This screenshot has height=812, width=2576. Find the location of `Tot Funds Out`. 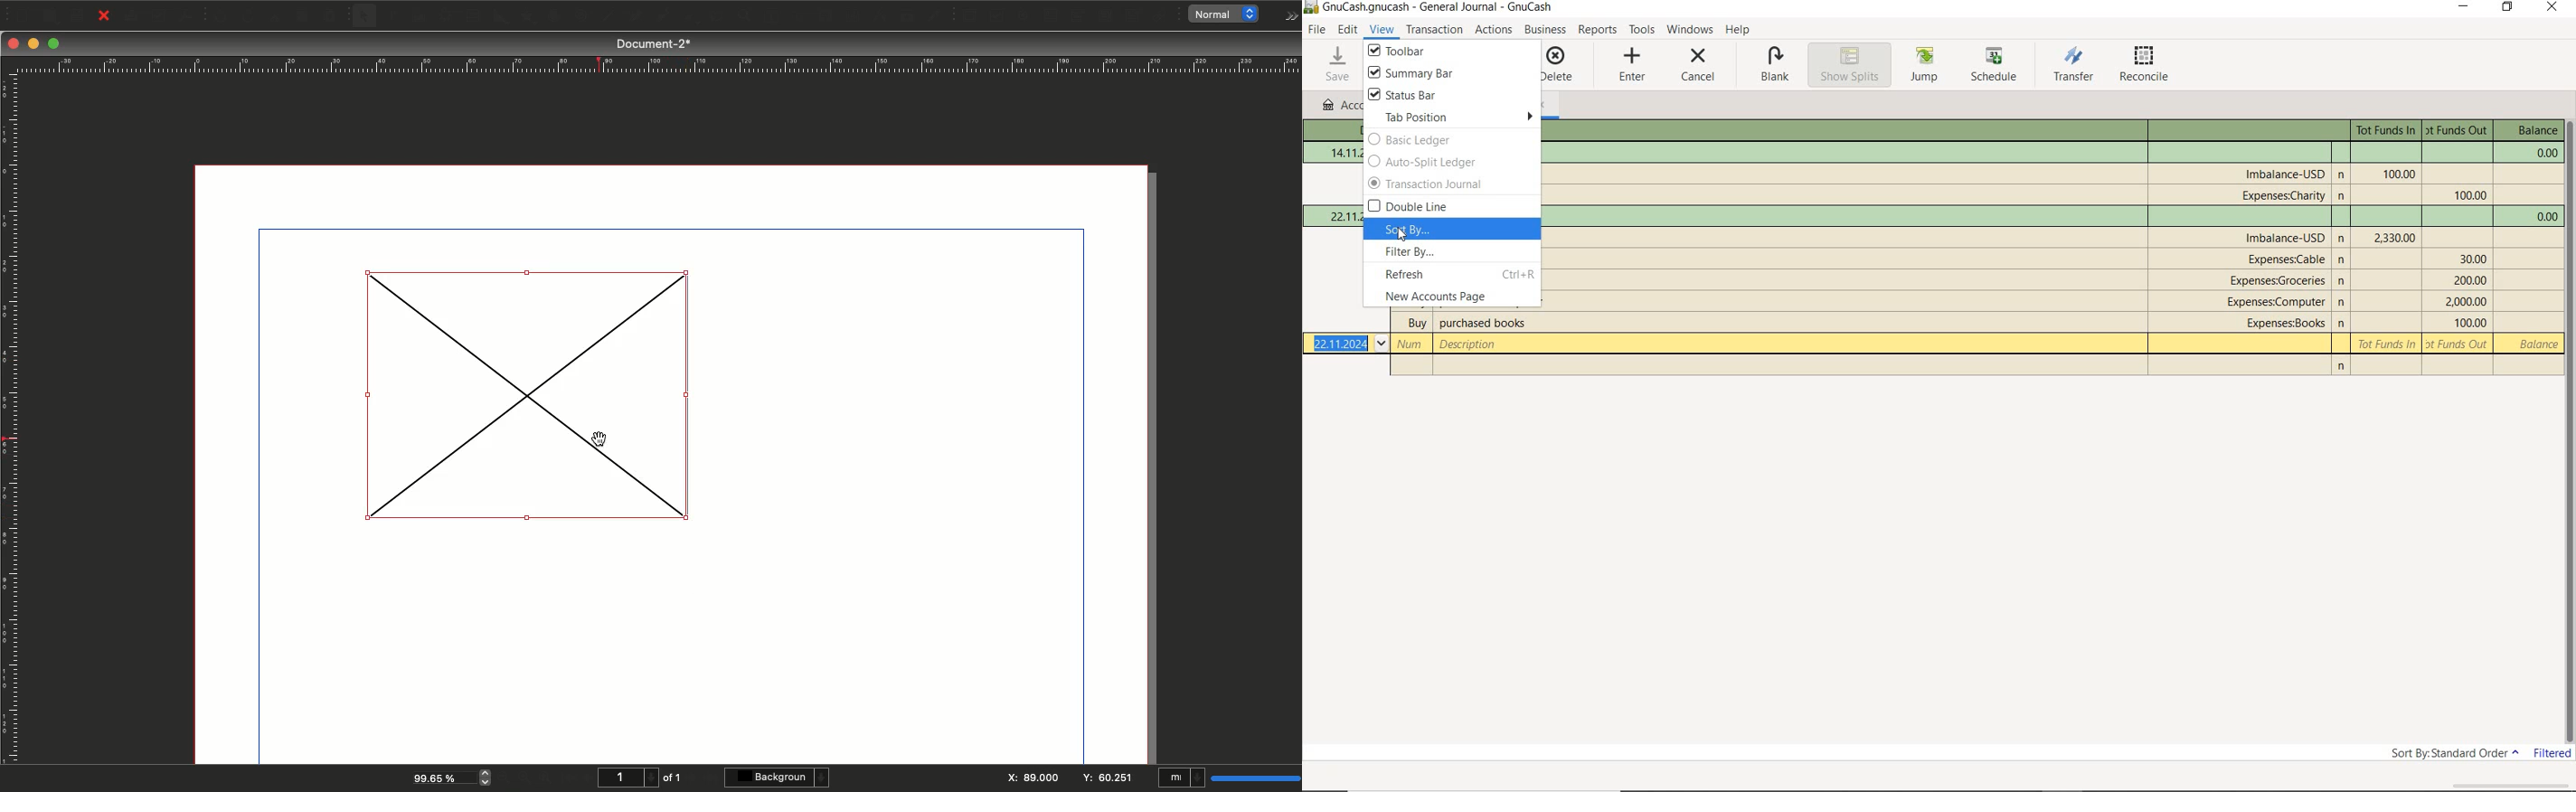

Tot Funds Out is located at coordinates (2459, 344).